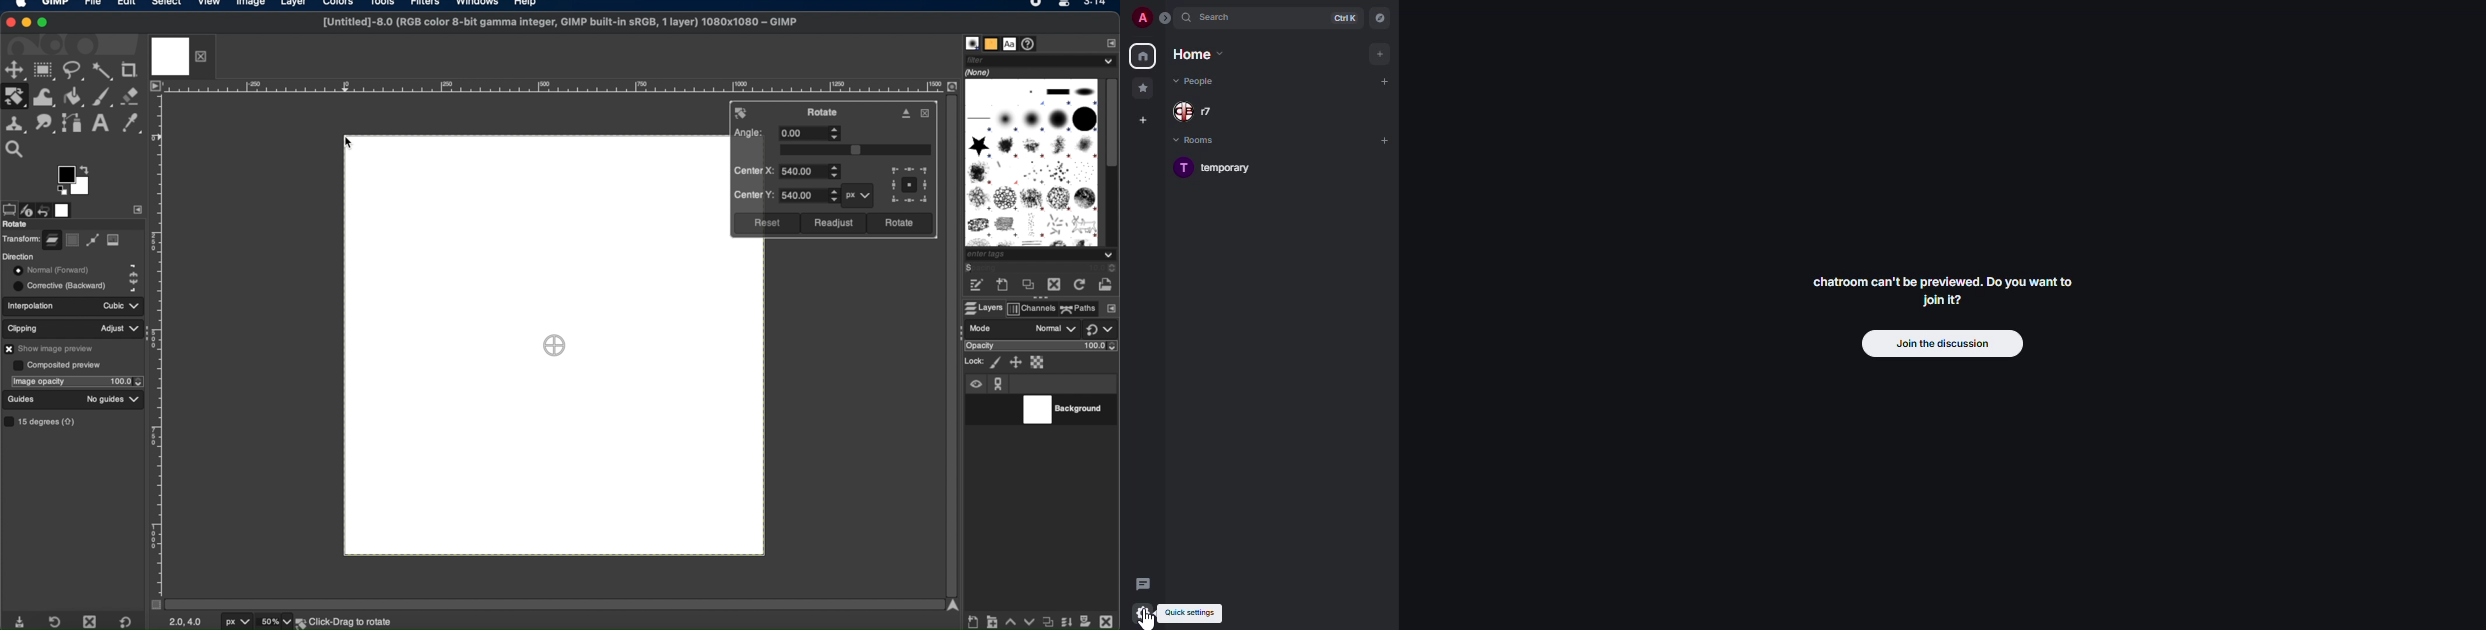 The height and width of the screenshot is (644, 2492). I want to click on opacity, so click(979, 346).